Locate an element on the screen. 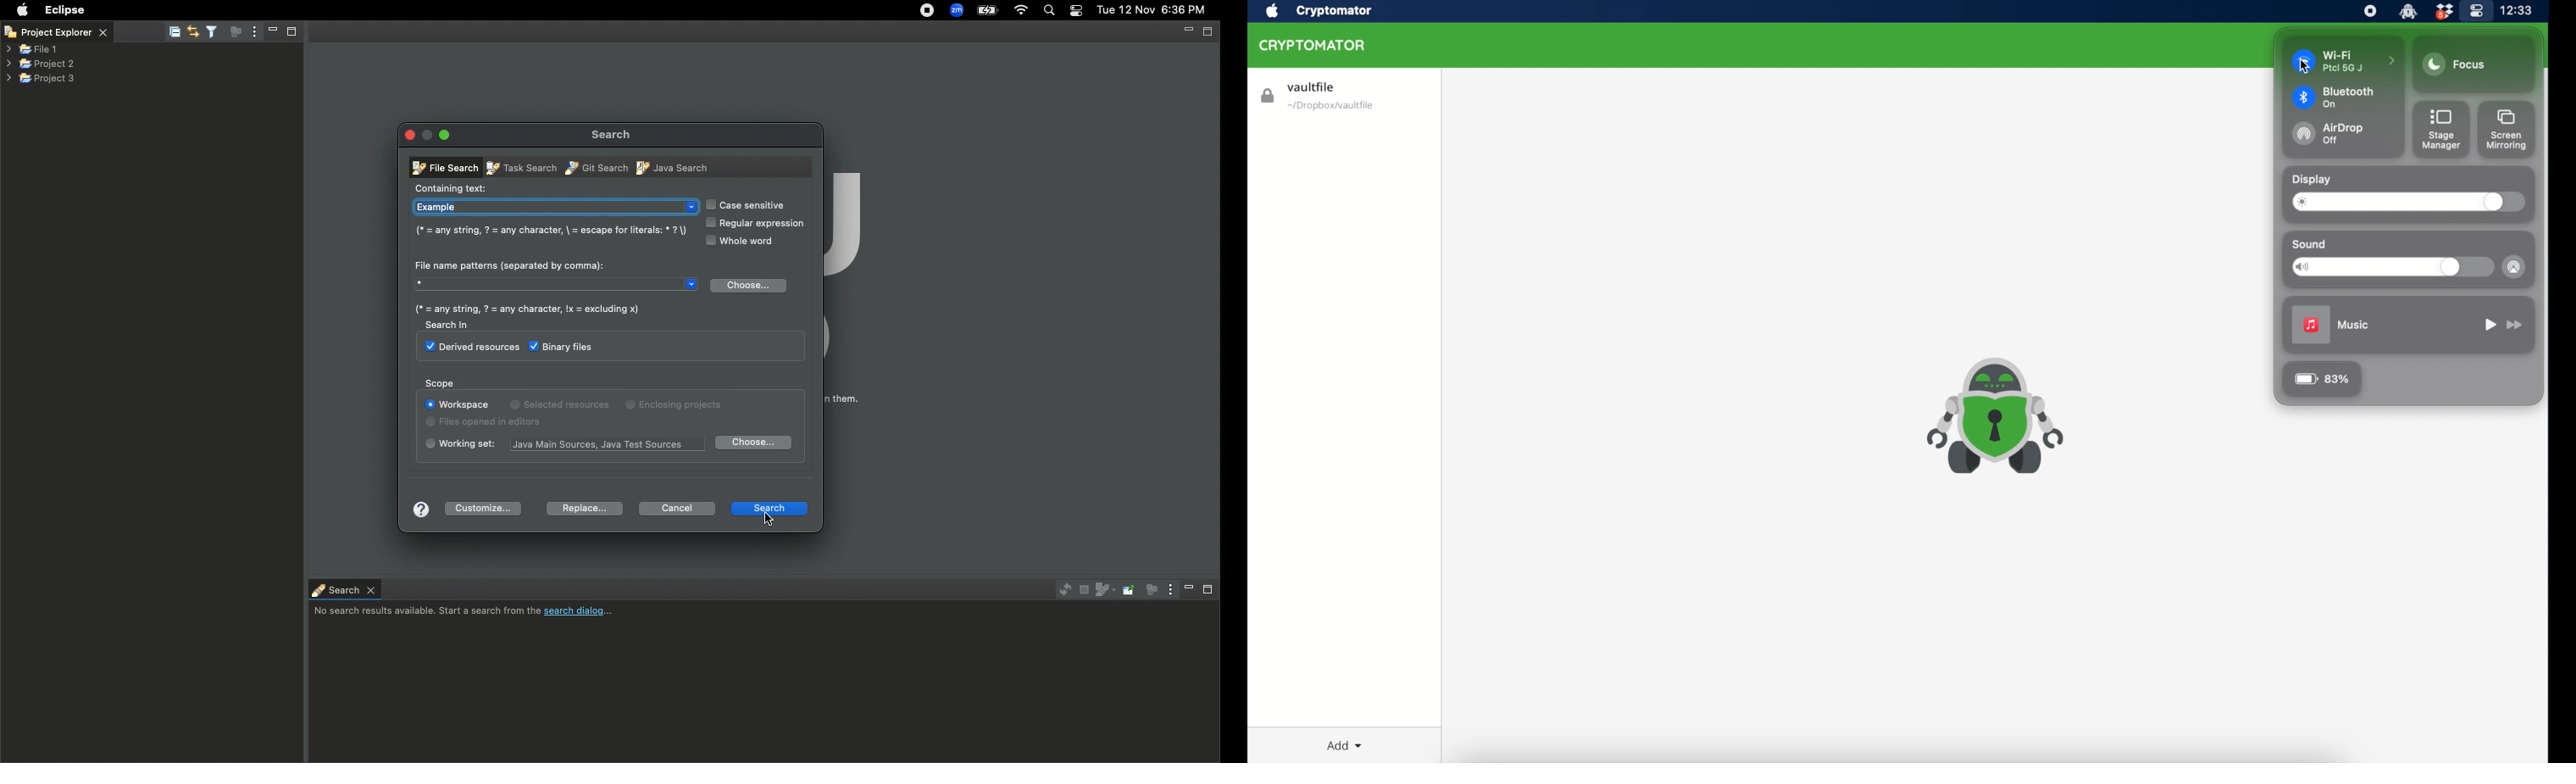 The width and height of the screenshot is (2576, 784). Eclipse is located at coordinates (64, 10).